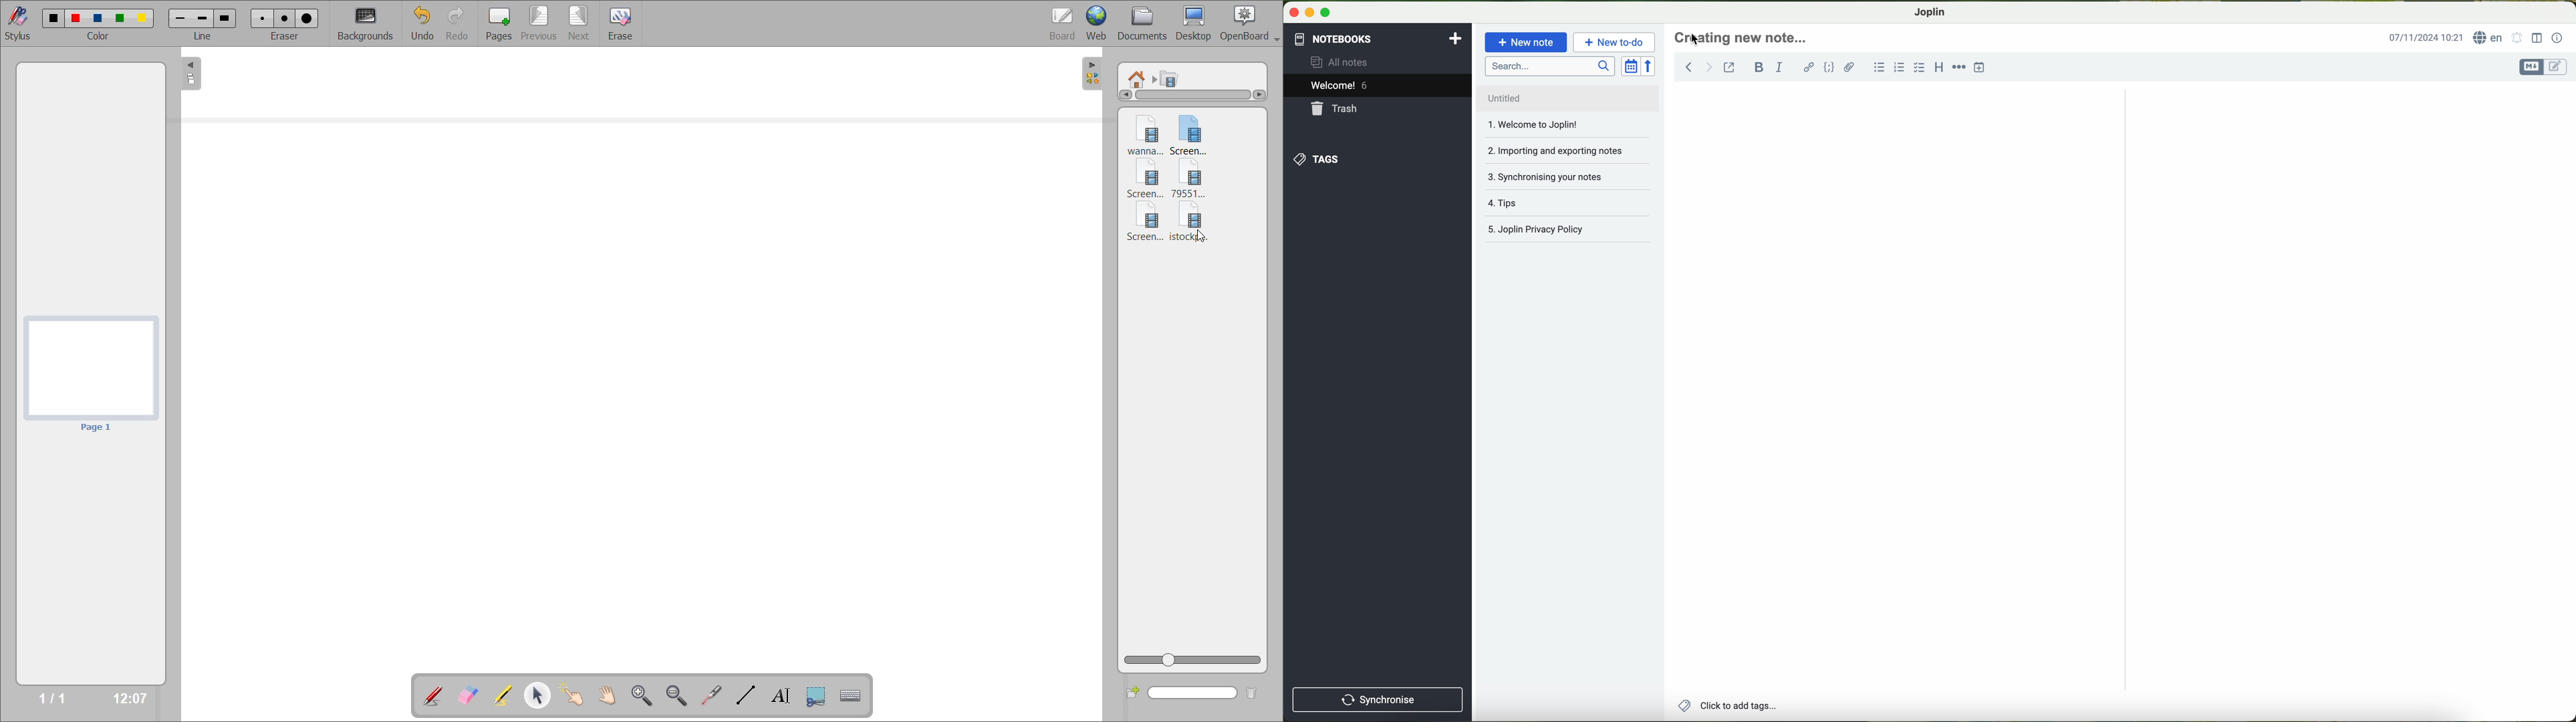 The height and width of the screenshot is (728, 2576). I want to click on bulleted list, so click(1879, 67).